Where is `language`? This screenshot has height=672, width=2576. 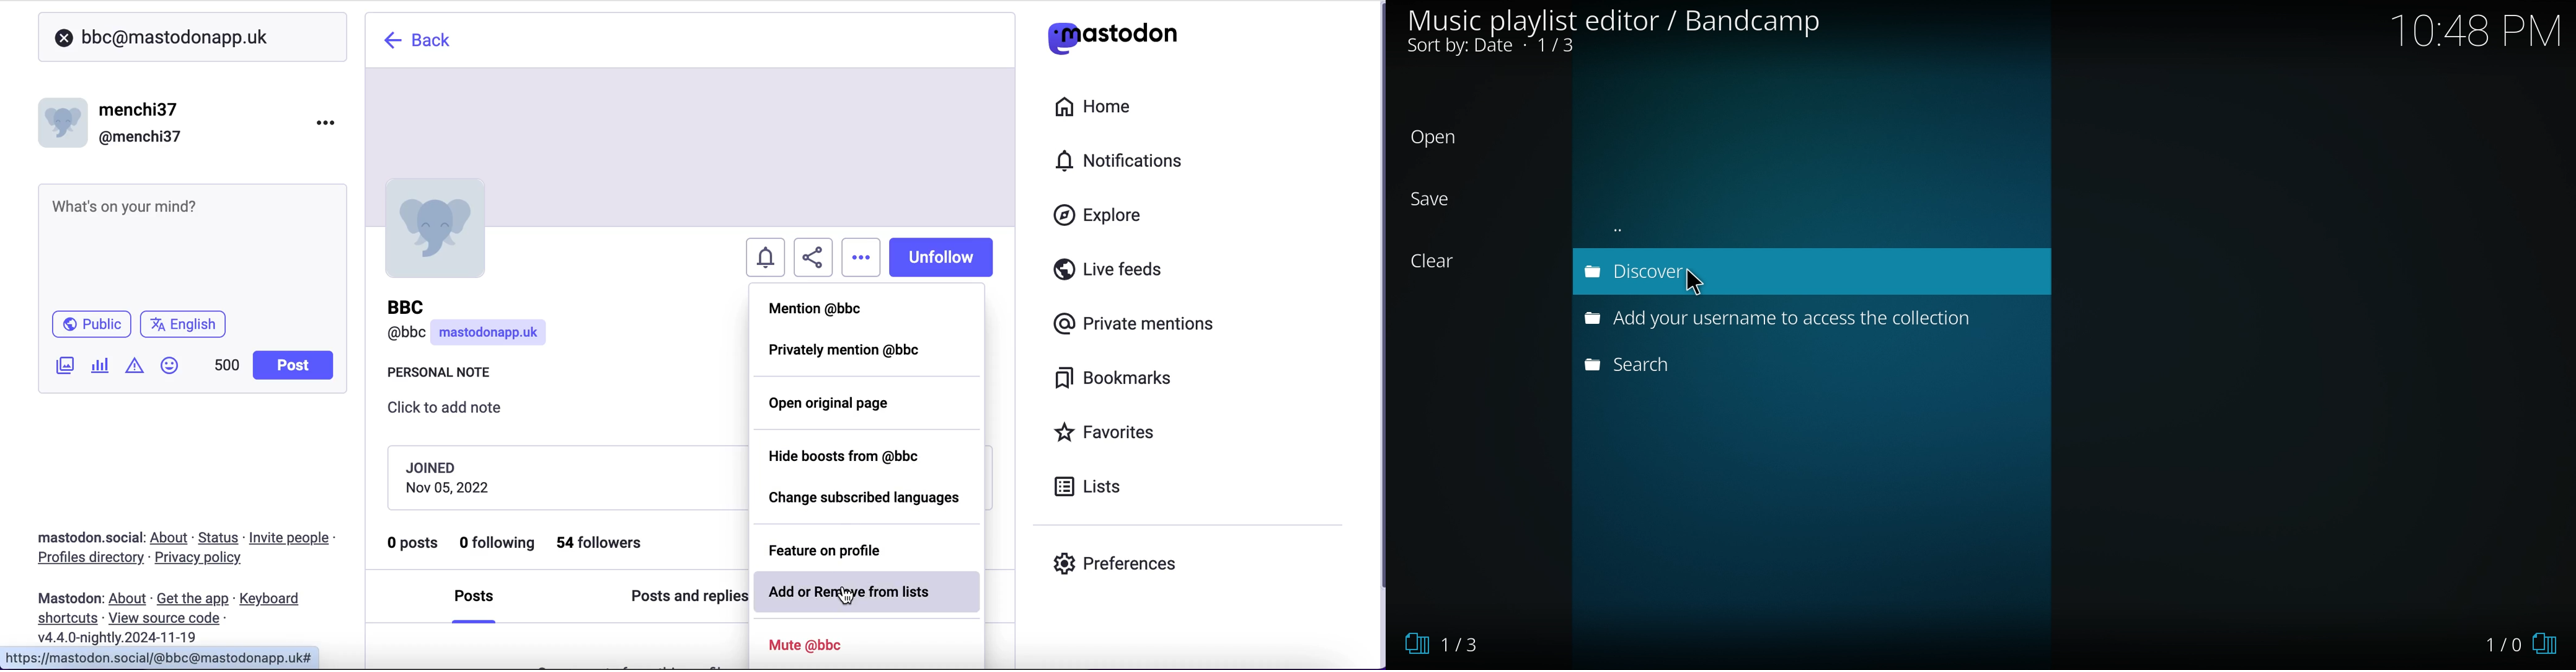 language is located at coordinates (188, 328).